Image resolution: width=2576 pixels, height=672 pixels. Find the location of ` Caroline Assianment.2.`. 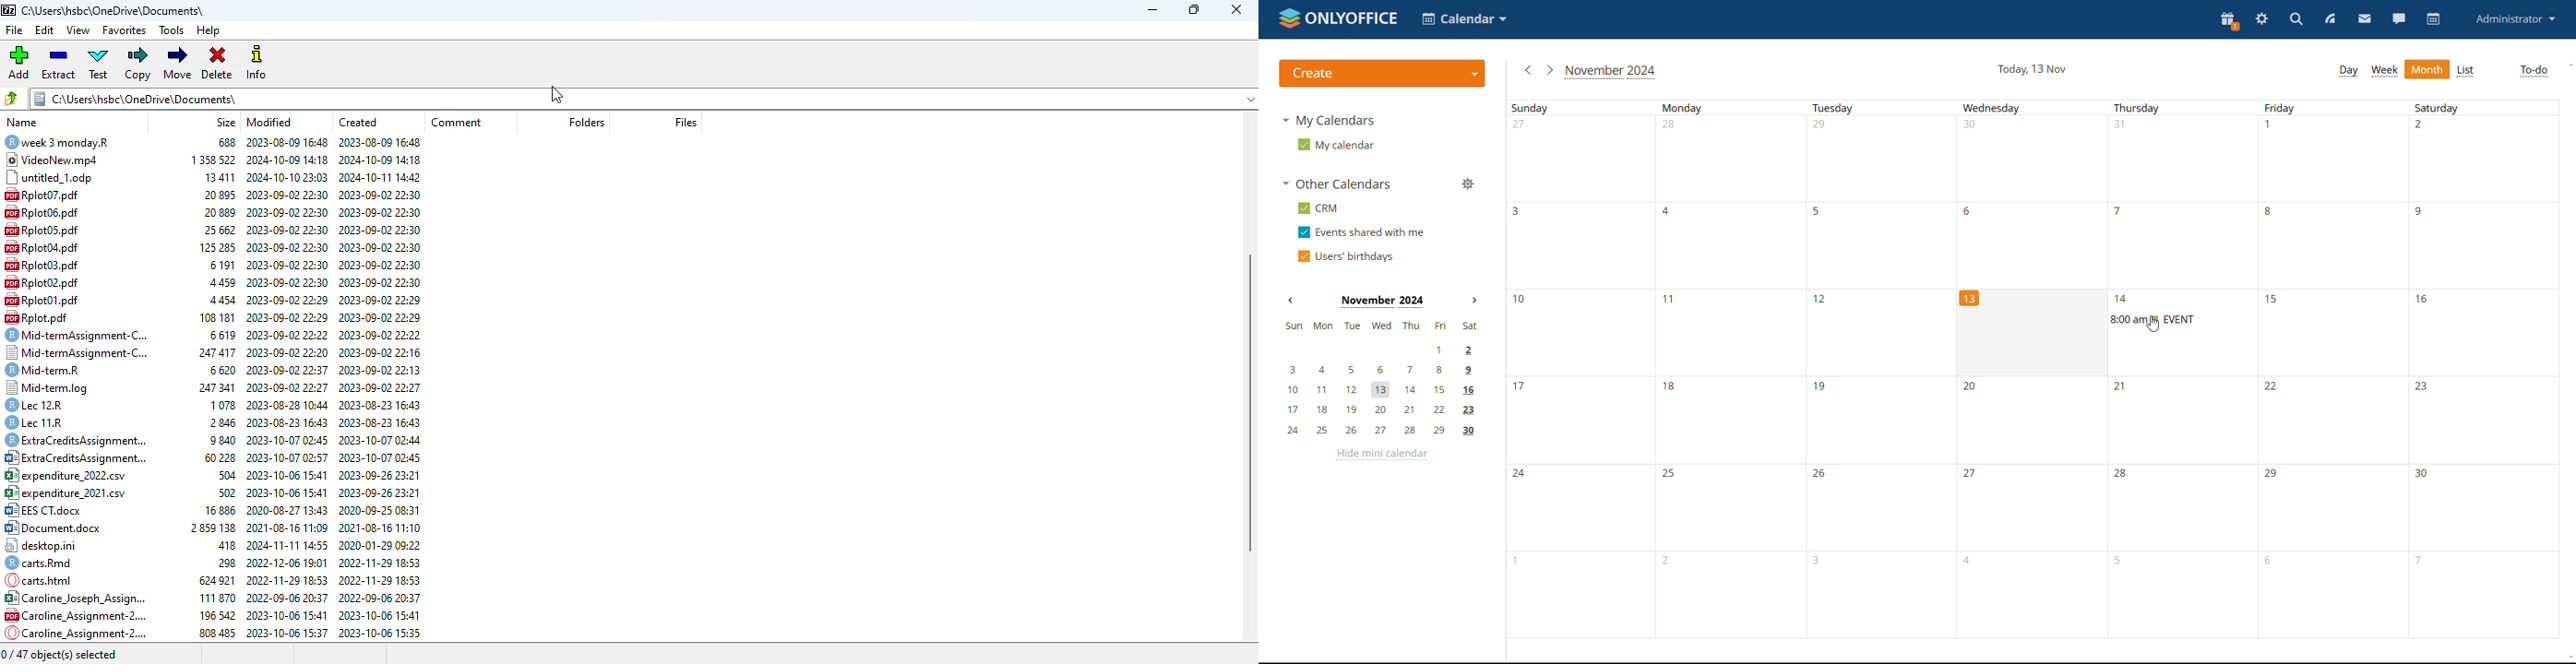

 Caroline Assianment.2. is located at coordinates (72, 600).